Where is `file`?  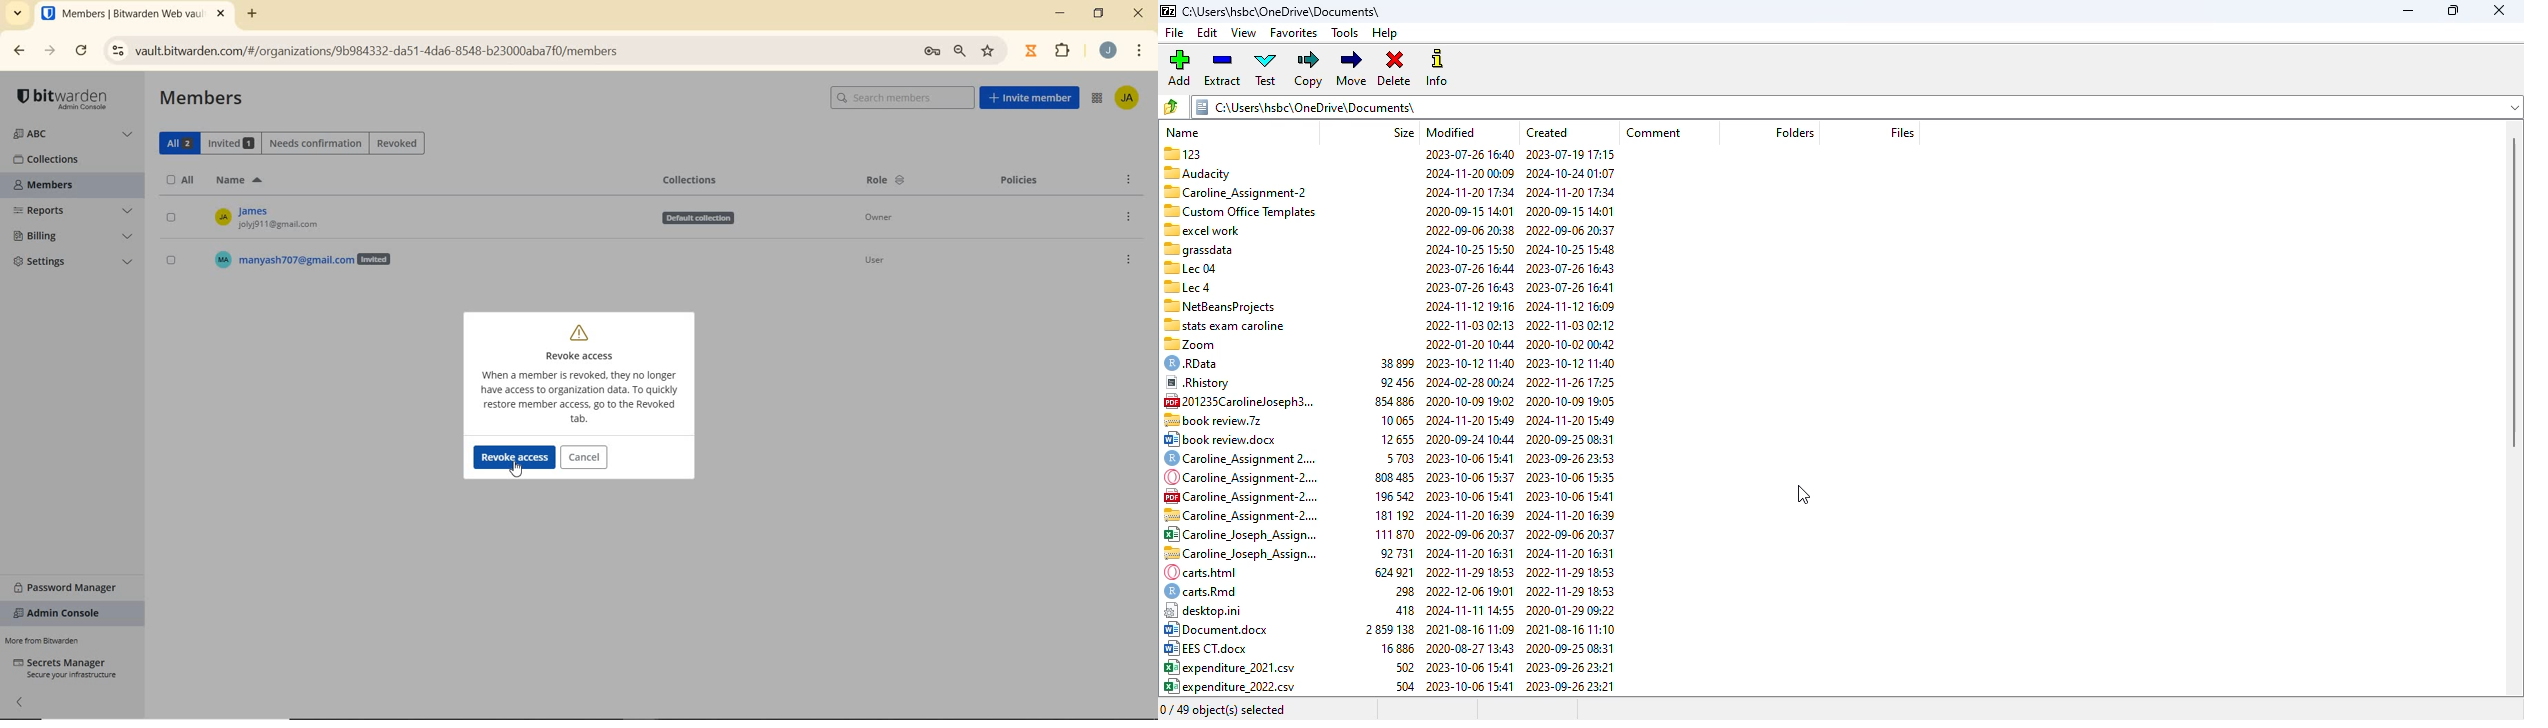
file is located at coordinates (1174, 32).